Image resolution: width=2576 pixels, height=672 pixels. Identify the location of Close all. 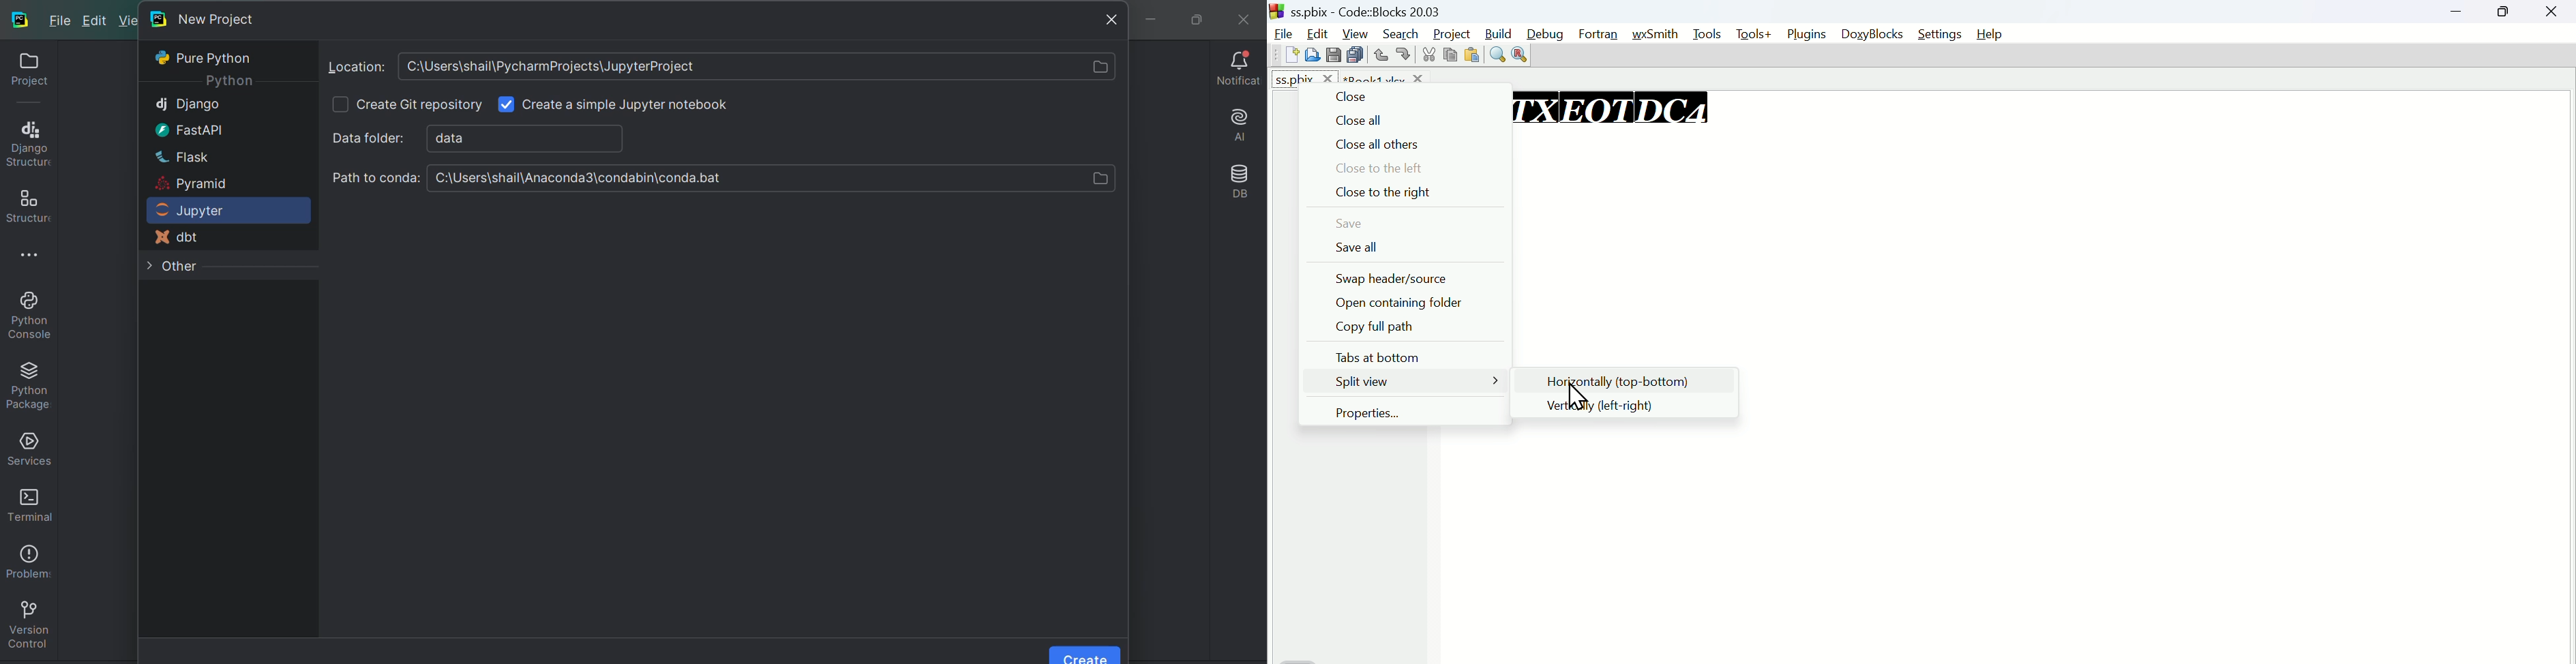
(1402, 120).